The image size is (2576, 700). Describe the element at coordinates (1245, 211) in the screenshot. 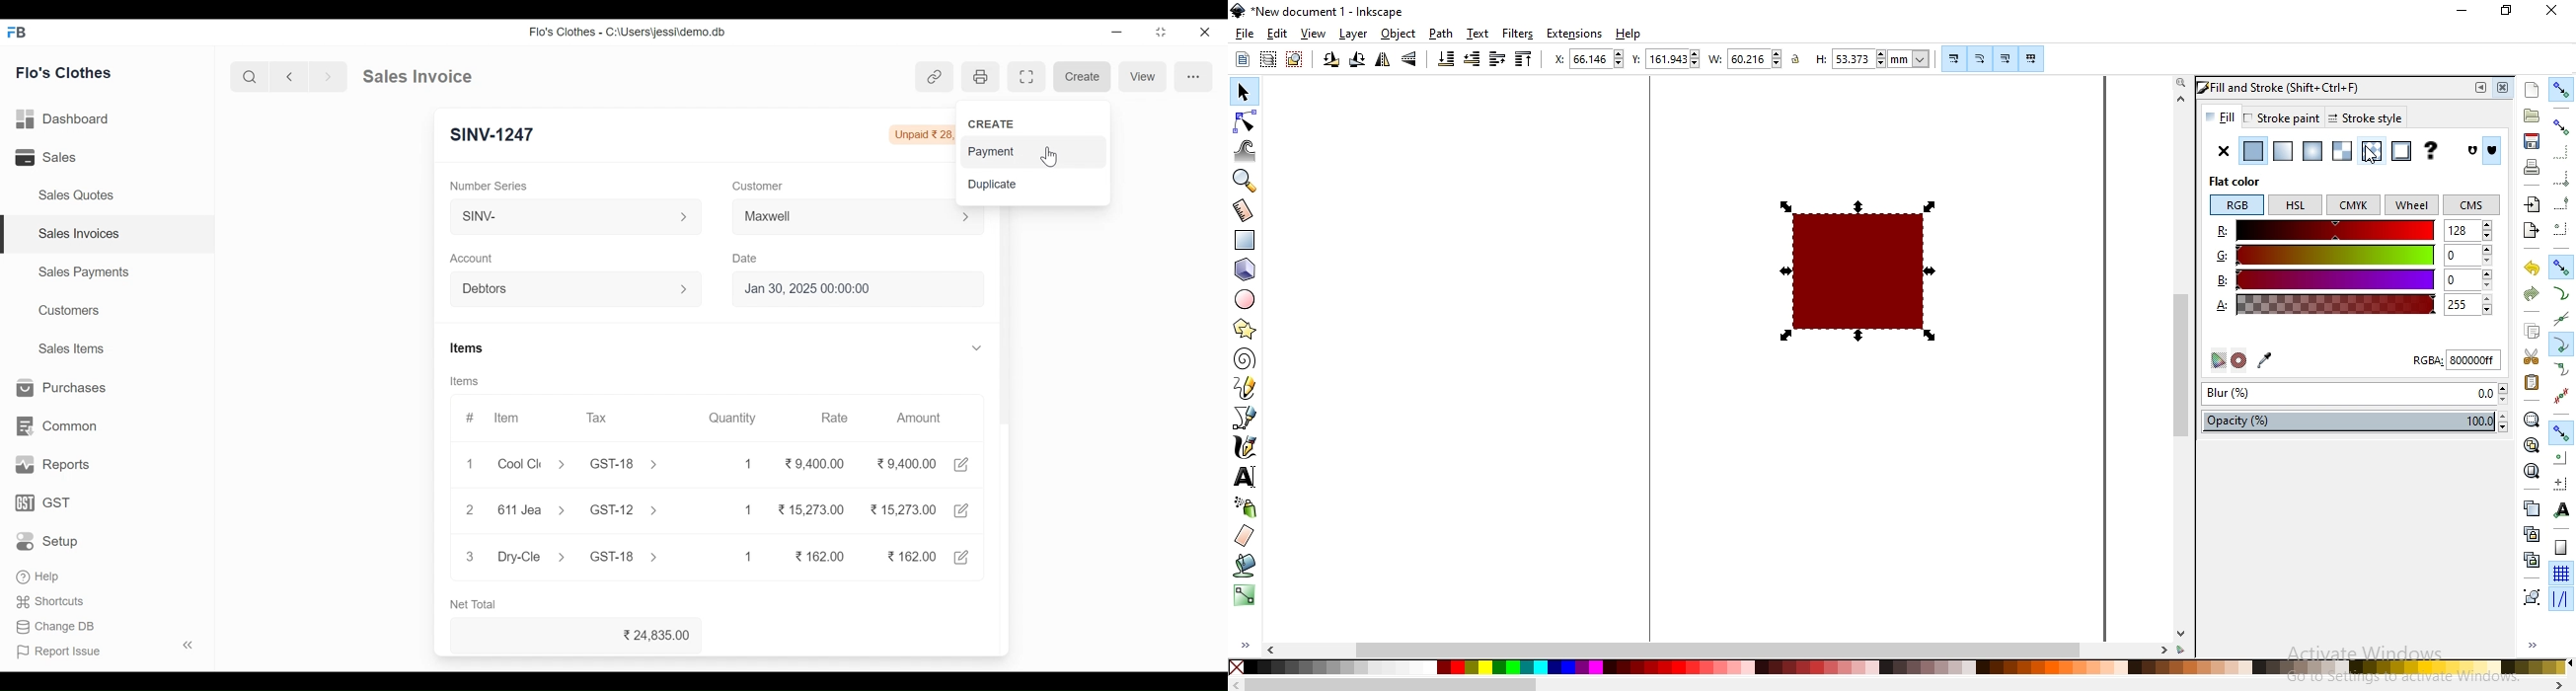

I see `measurement tool` at that location.